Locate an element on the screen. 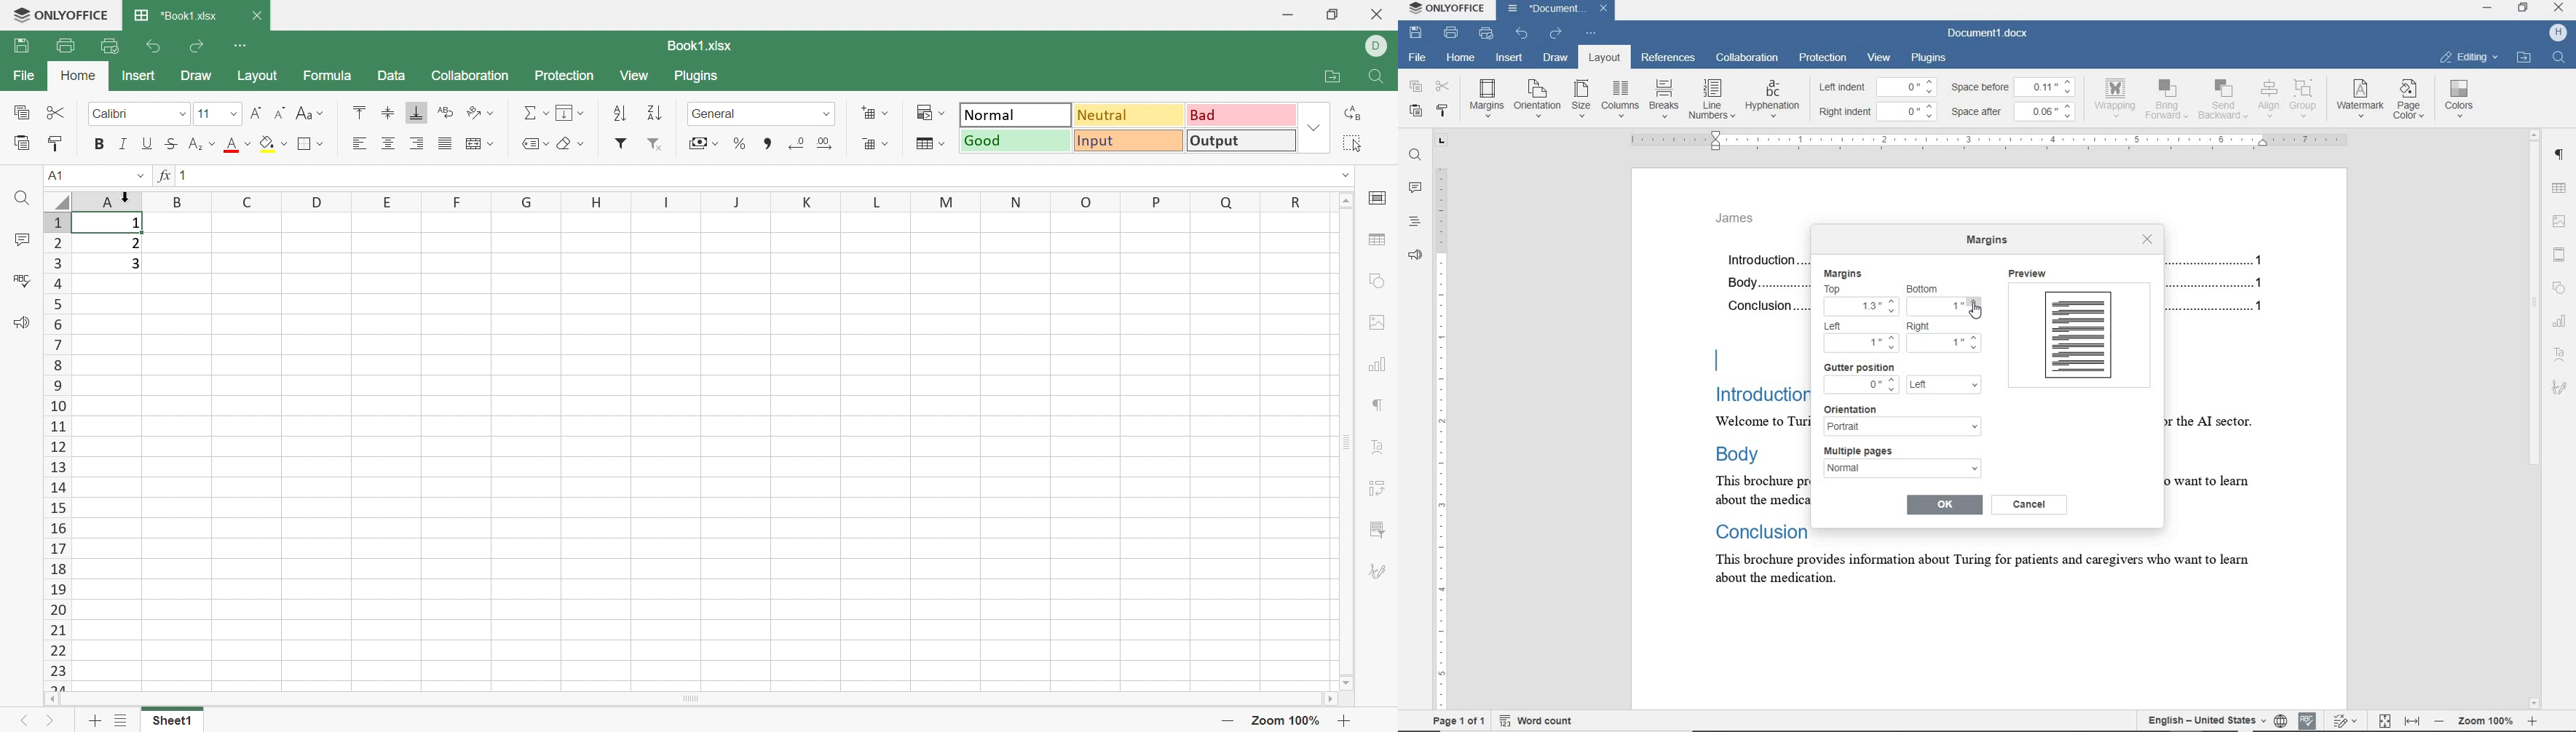 The image size is (2576, 756). Paragraph settings is located at coordinates (1378, 407).